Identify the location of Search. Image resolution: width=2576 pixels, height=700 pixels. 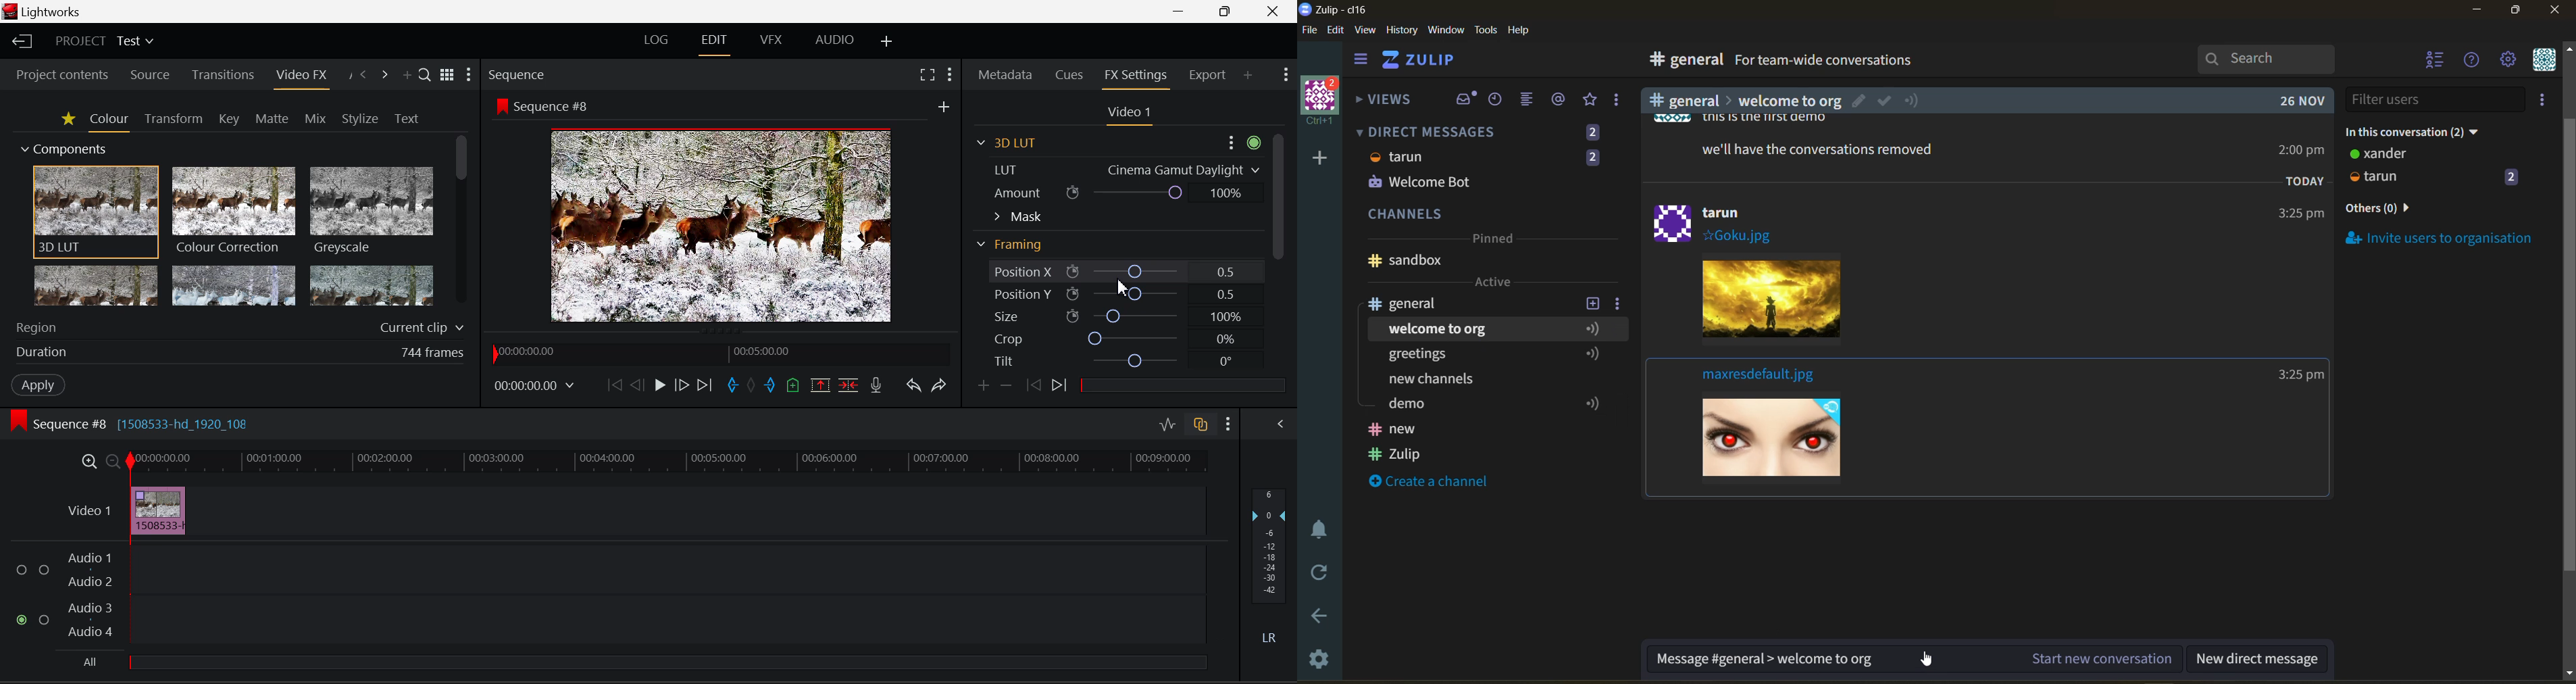
(423, 71).